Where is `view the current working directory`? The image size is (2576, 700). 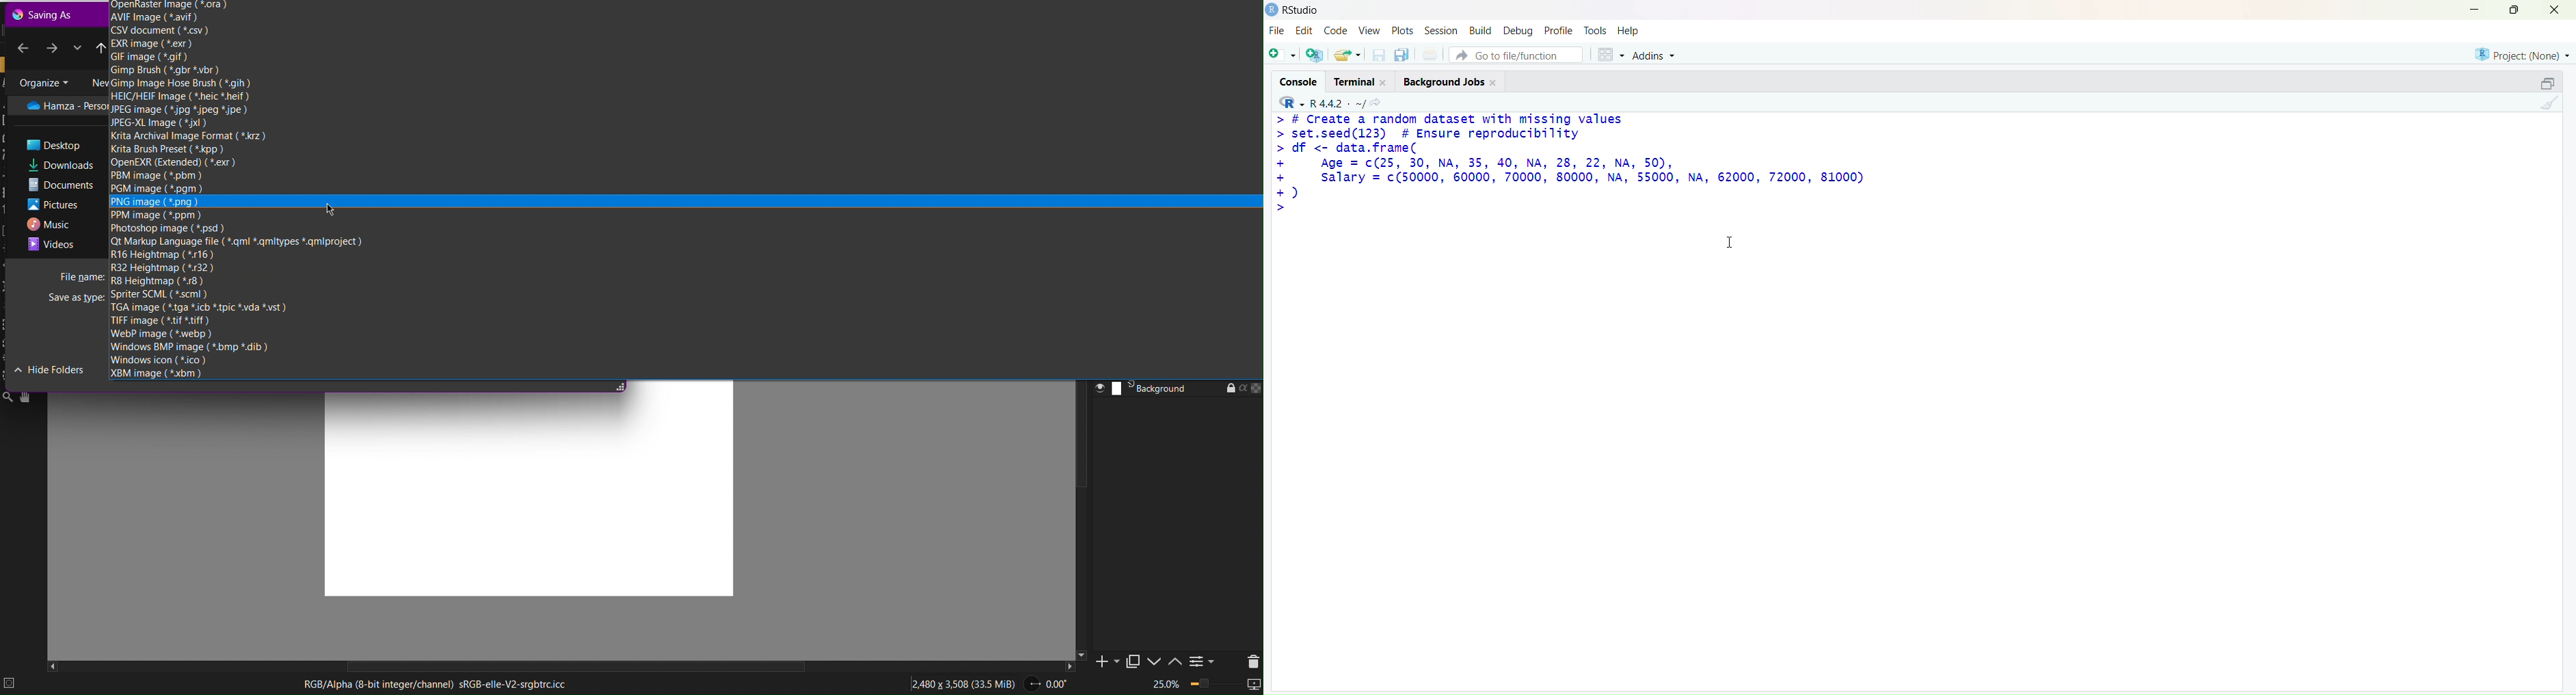 view the current working directory is located at coordinates (1376, 103).